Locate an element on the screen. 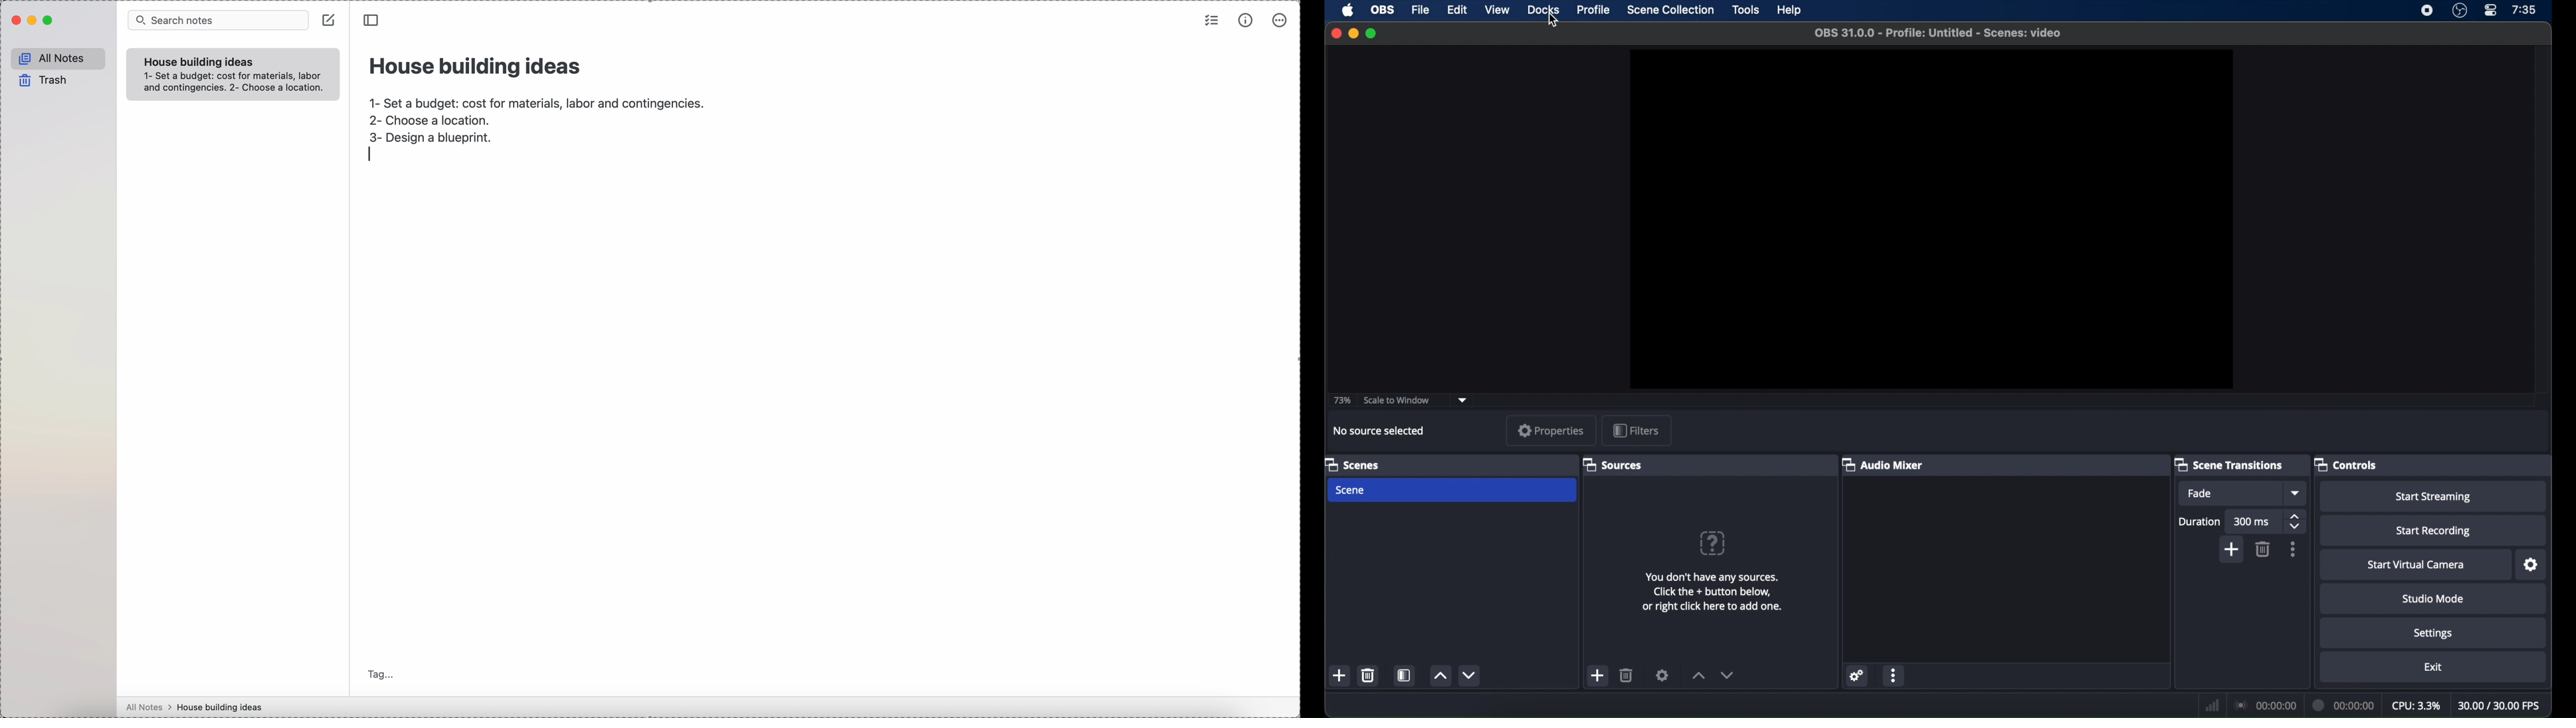 Image resolution: width=2576 pixels, height=728 pixels. metrics is located at coordinates (1245, 22).